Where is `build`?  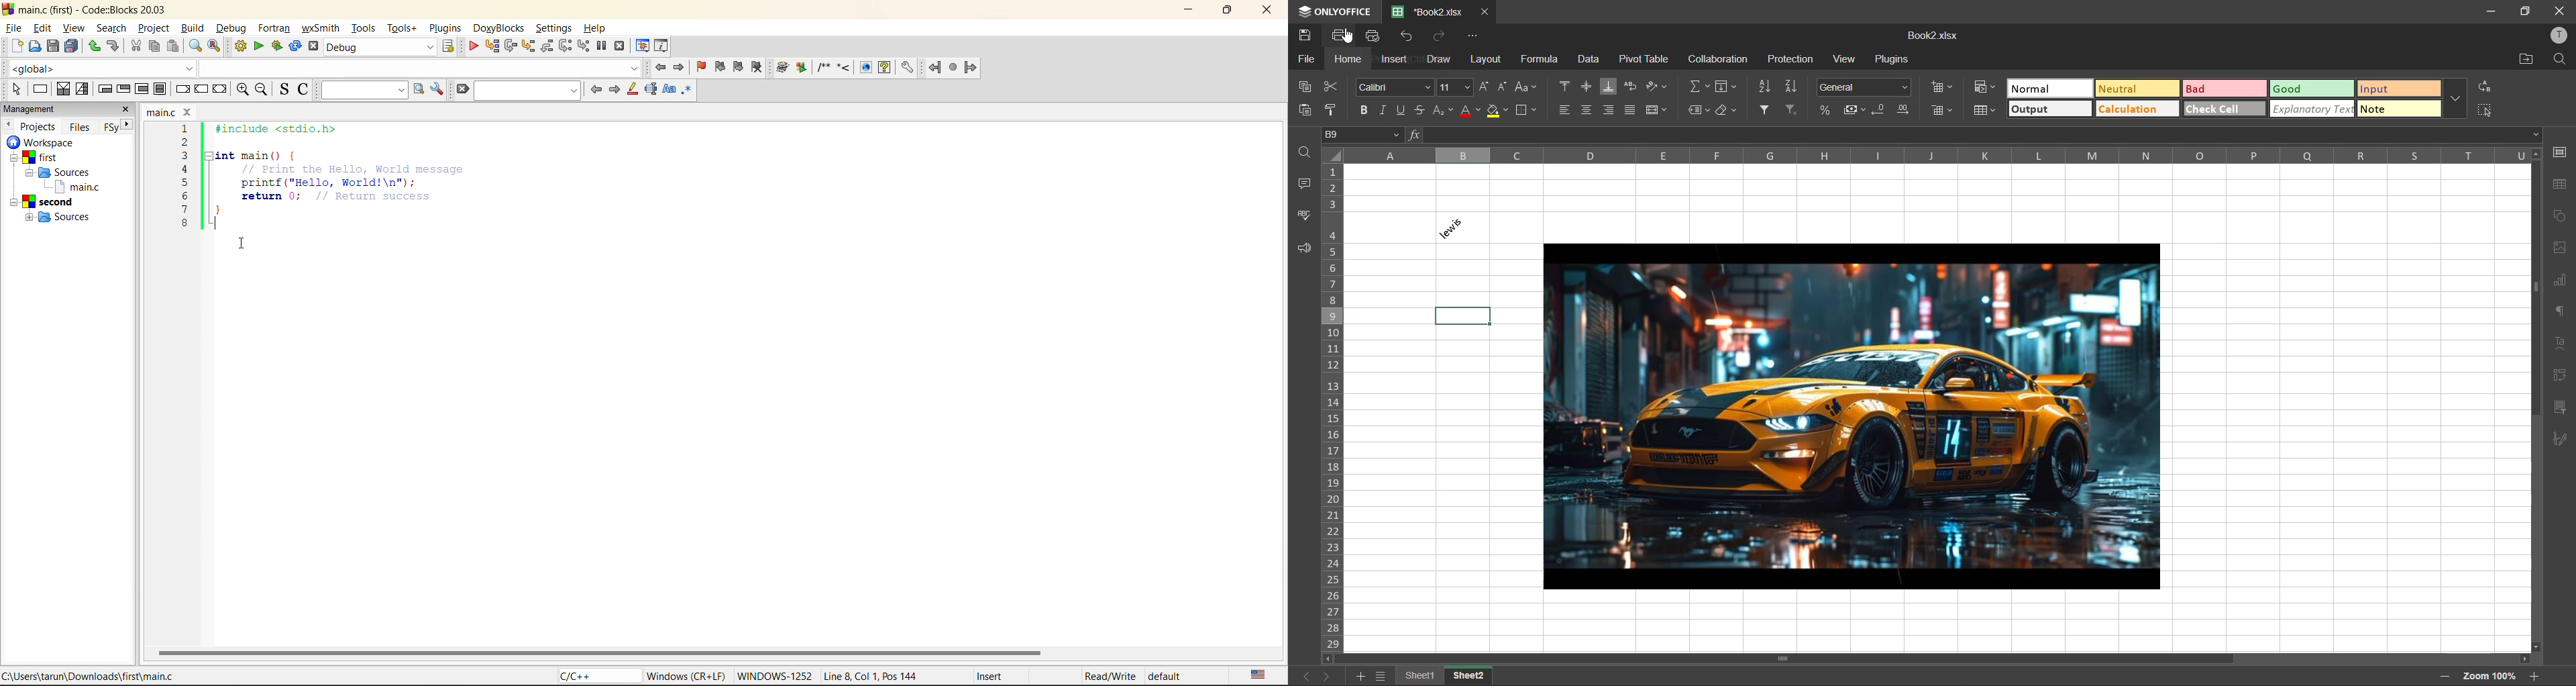 build is located at coordinates (240, 48).